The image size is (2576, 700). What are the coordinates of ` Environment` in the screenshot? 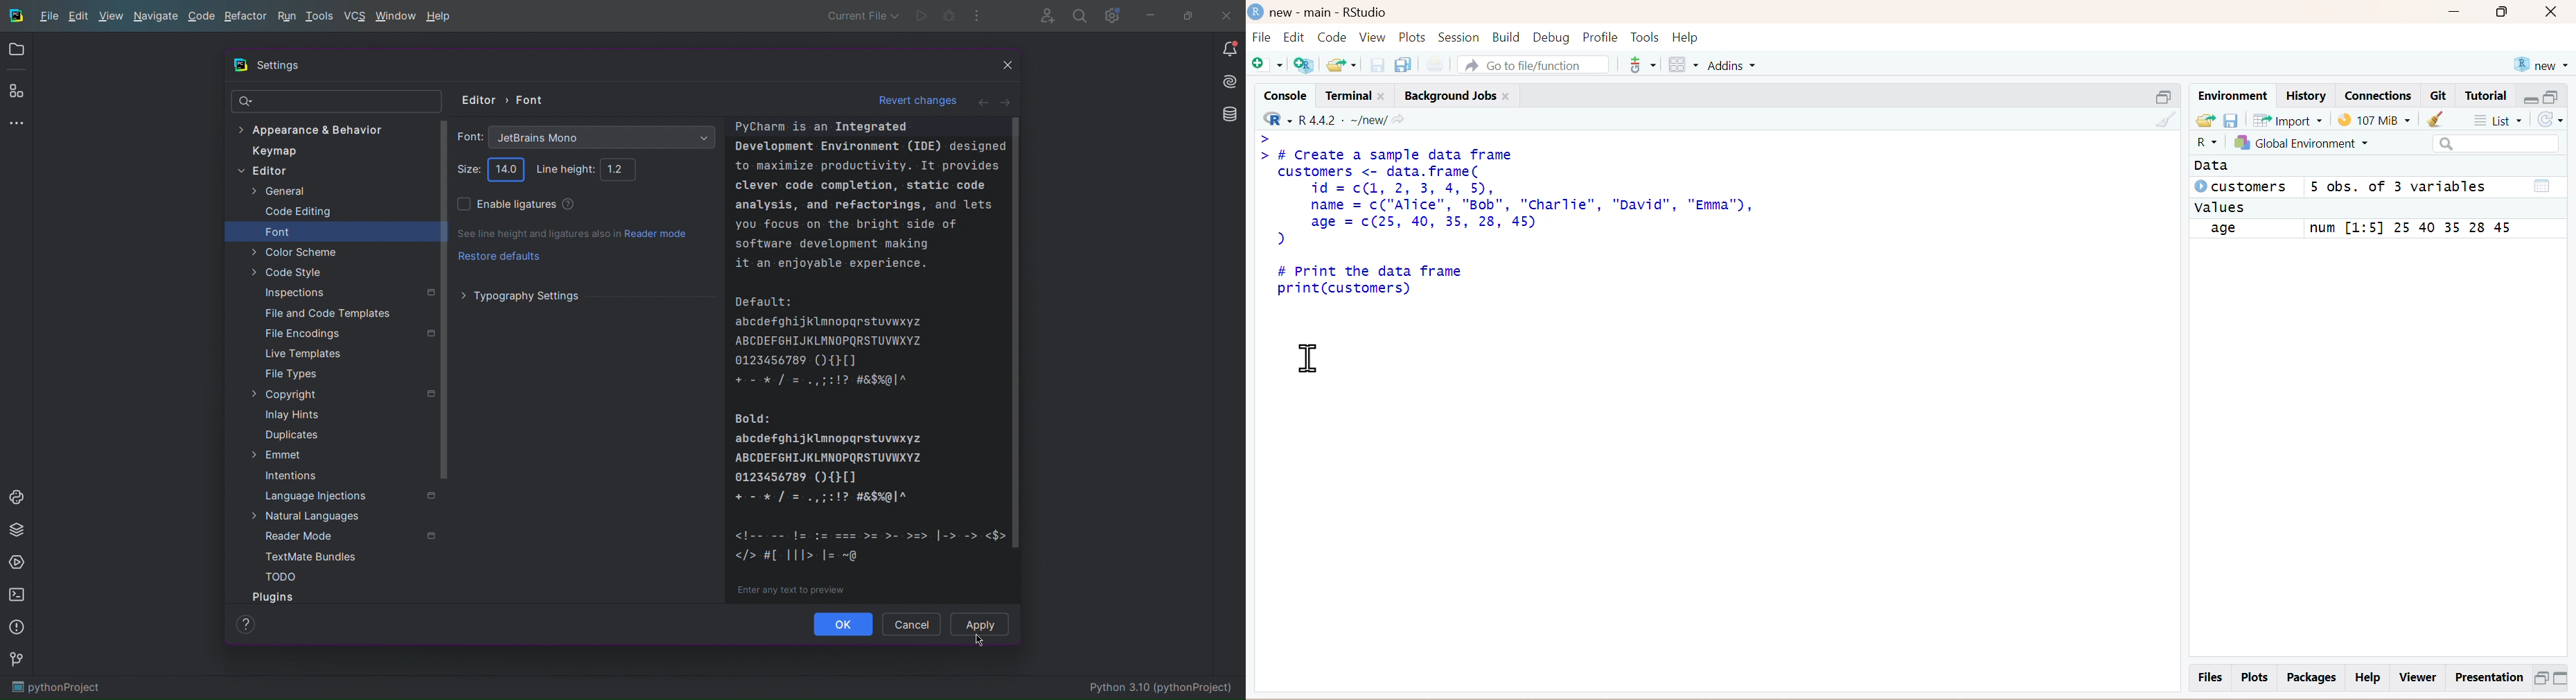 It's located at (2232, 94).